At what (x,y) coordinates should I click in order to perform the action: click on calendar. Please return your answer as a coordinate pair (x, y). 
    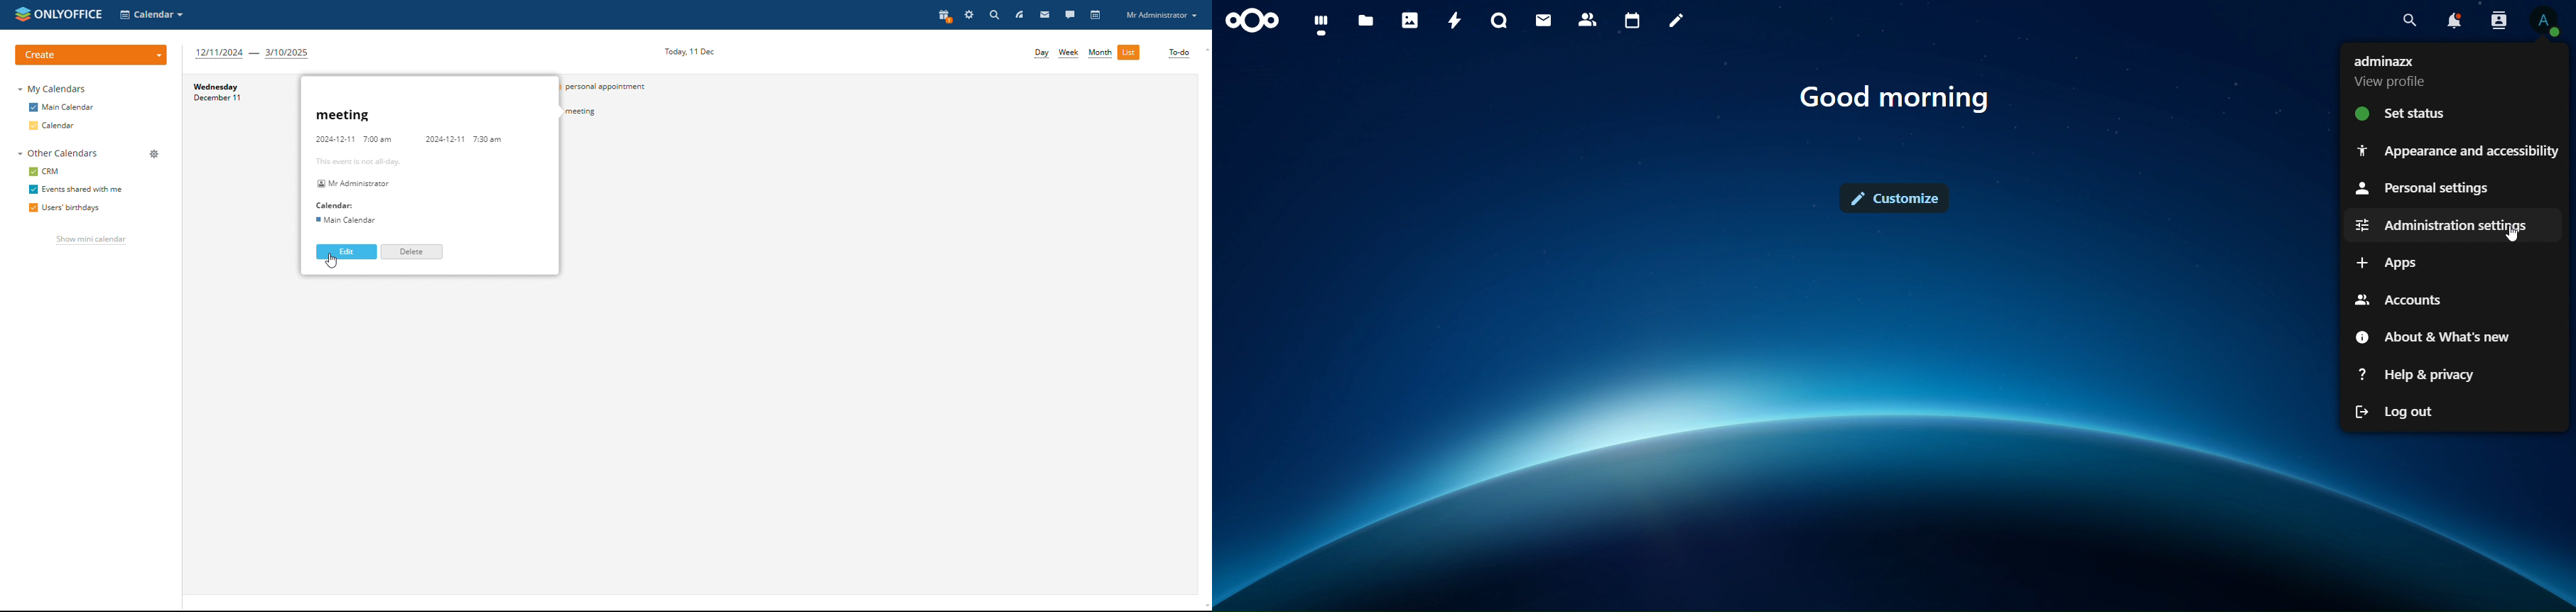
    Looking at the image, I should click on (1635, 21).